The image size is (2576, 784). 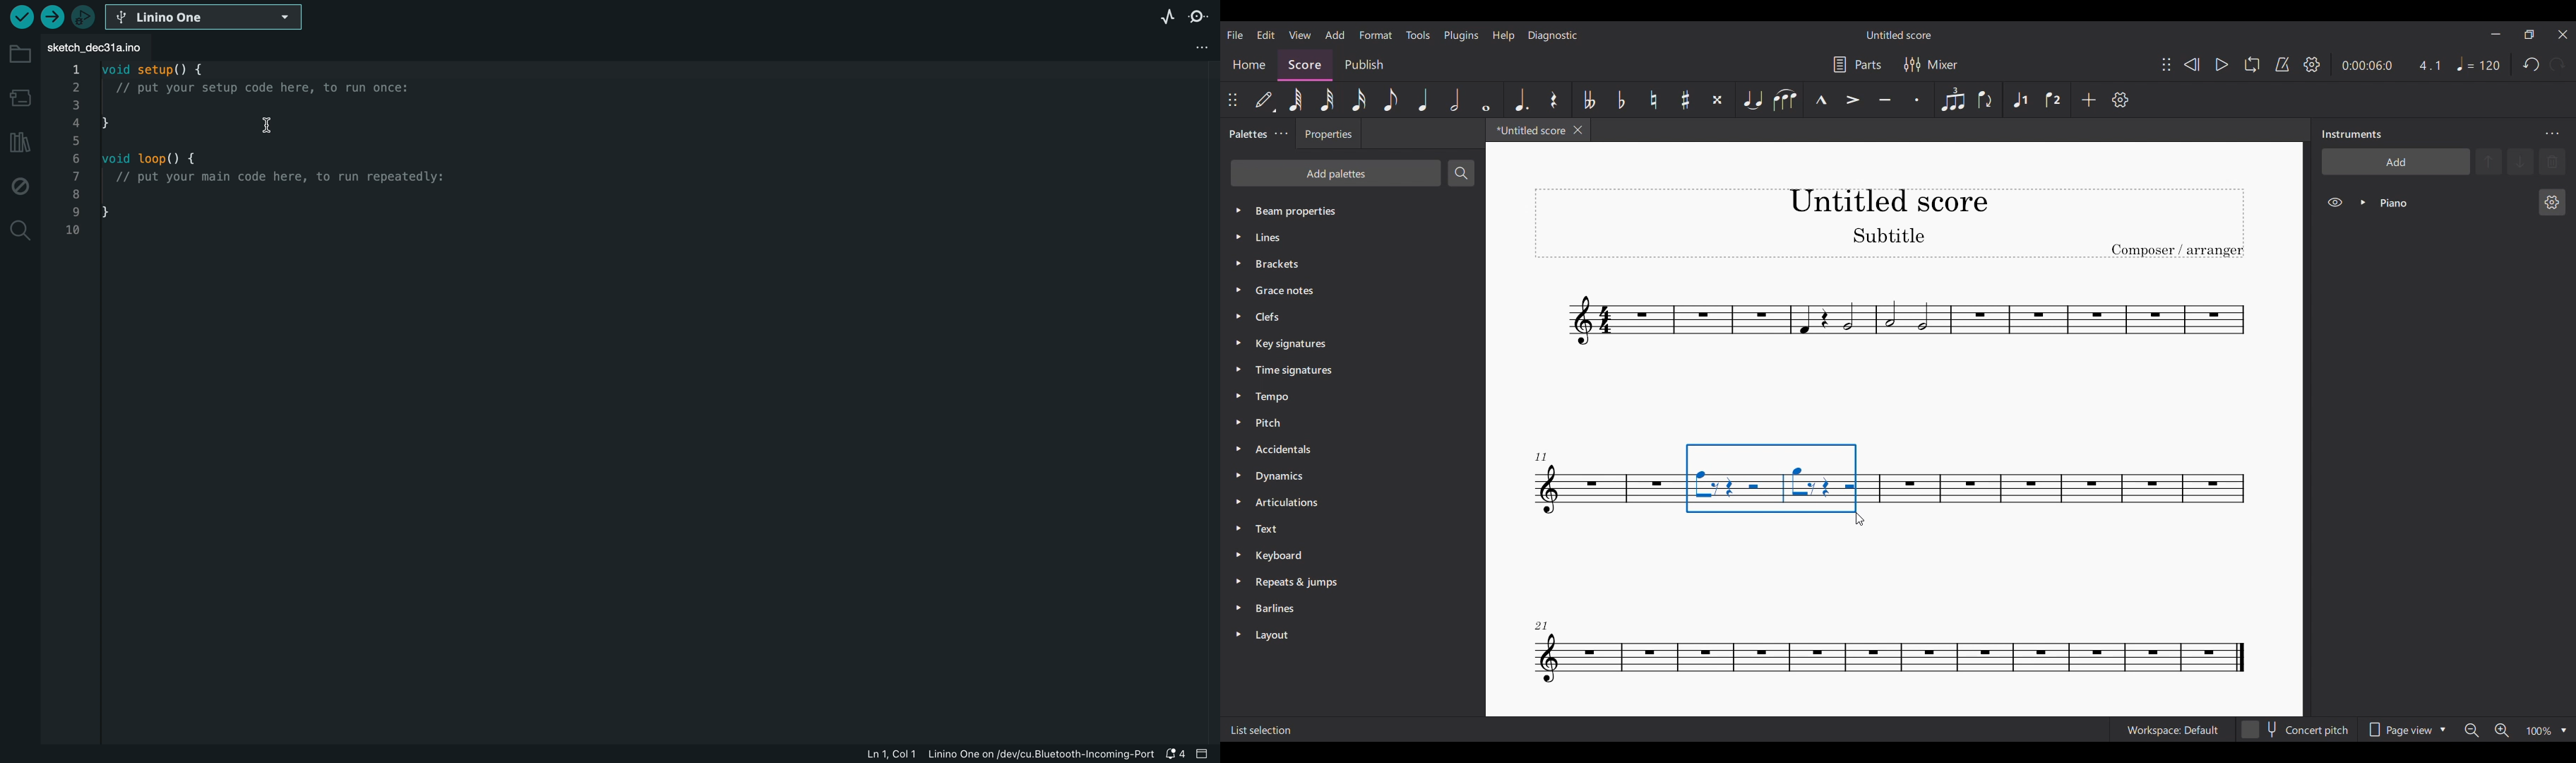 What do you see at coordinates (2089, 100) in the screenshot?
I see `Add` at bounding box center [2089, 100].